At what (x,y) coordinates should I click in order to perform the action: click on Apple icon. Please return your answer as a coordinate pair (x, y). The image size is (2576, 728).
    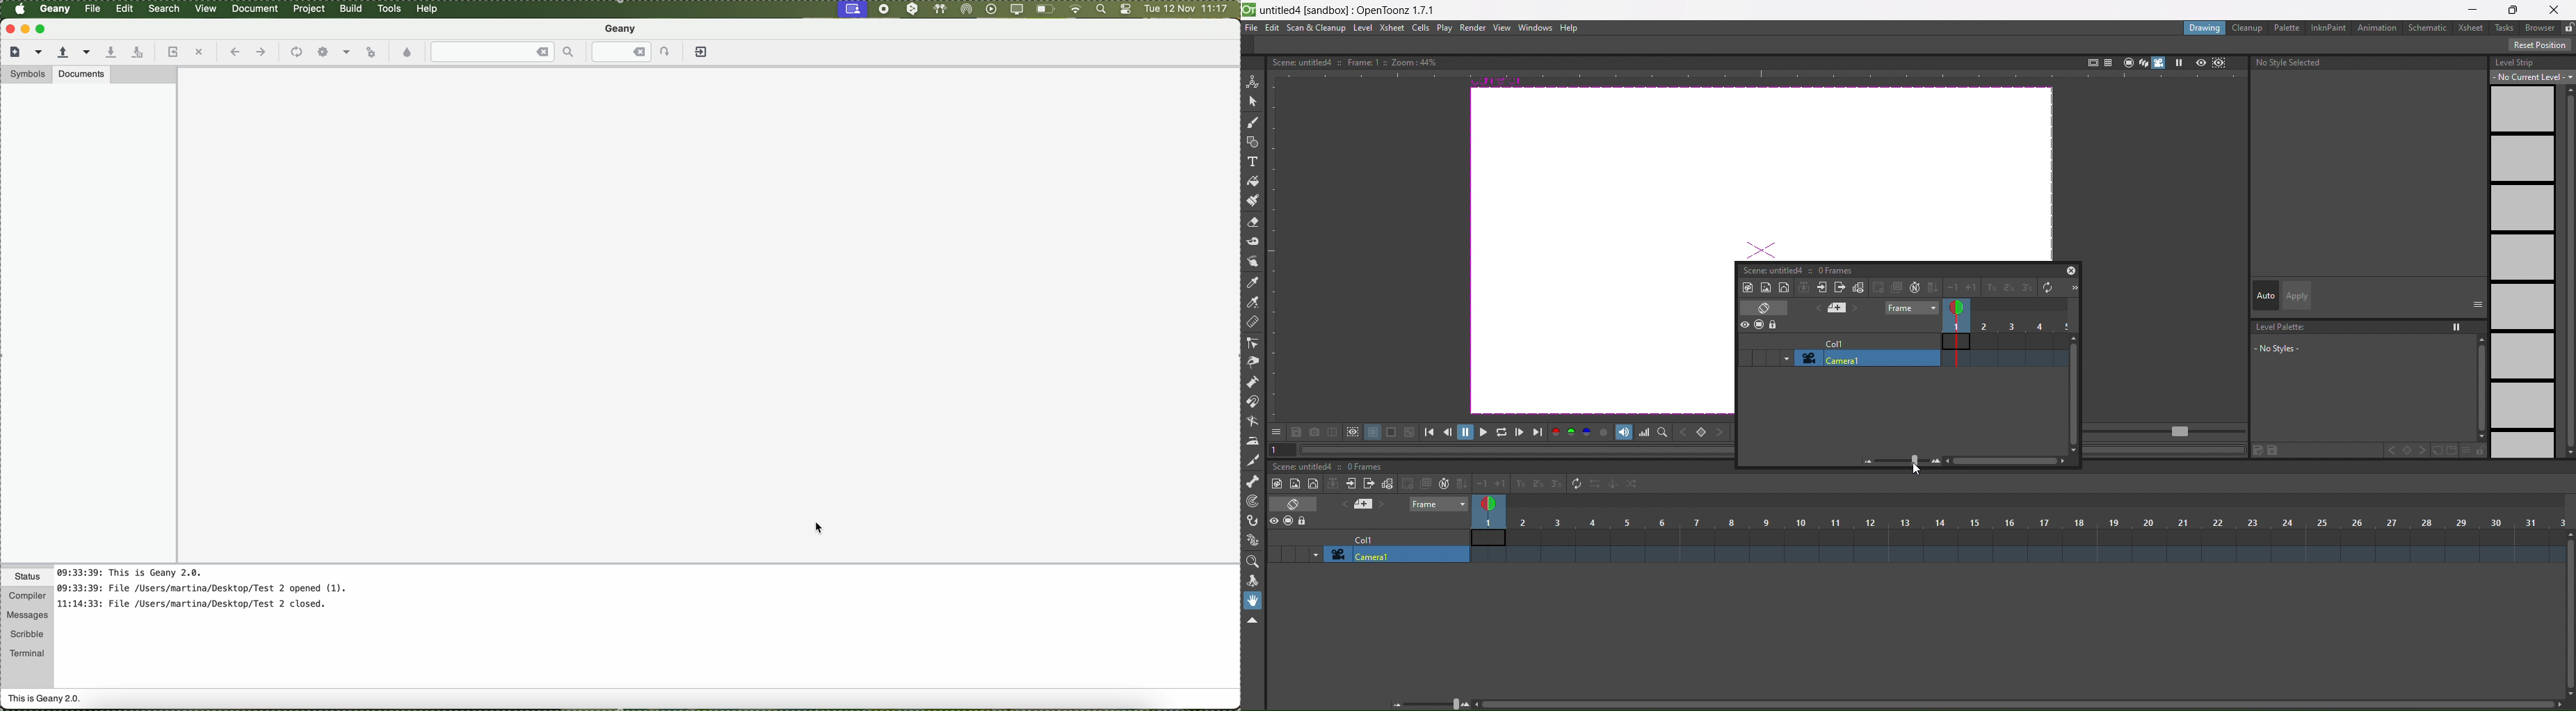
    Looking at the image, I should click on (20, 8).